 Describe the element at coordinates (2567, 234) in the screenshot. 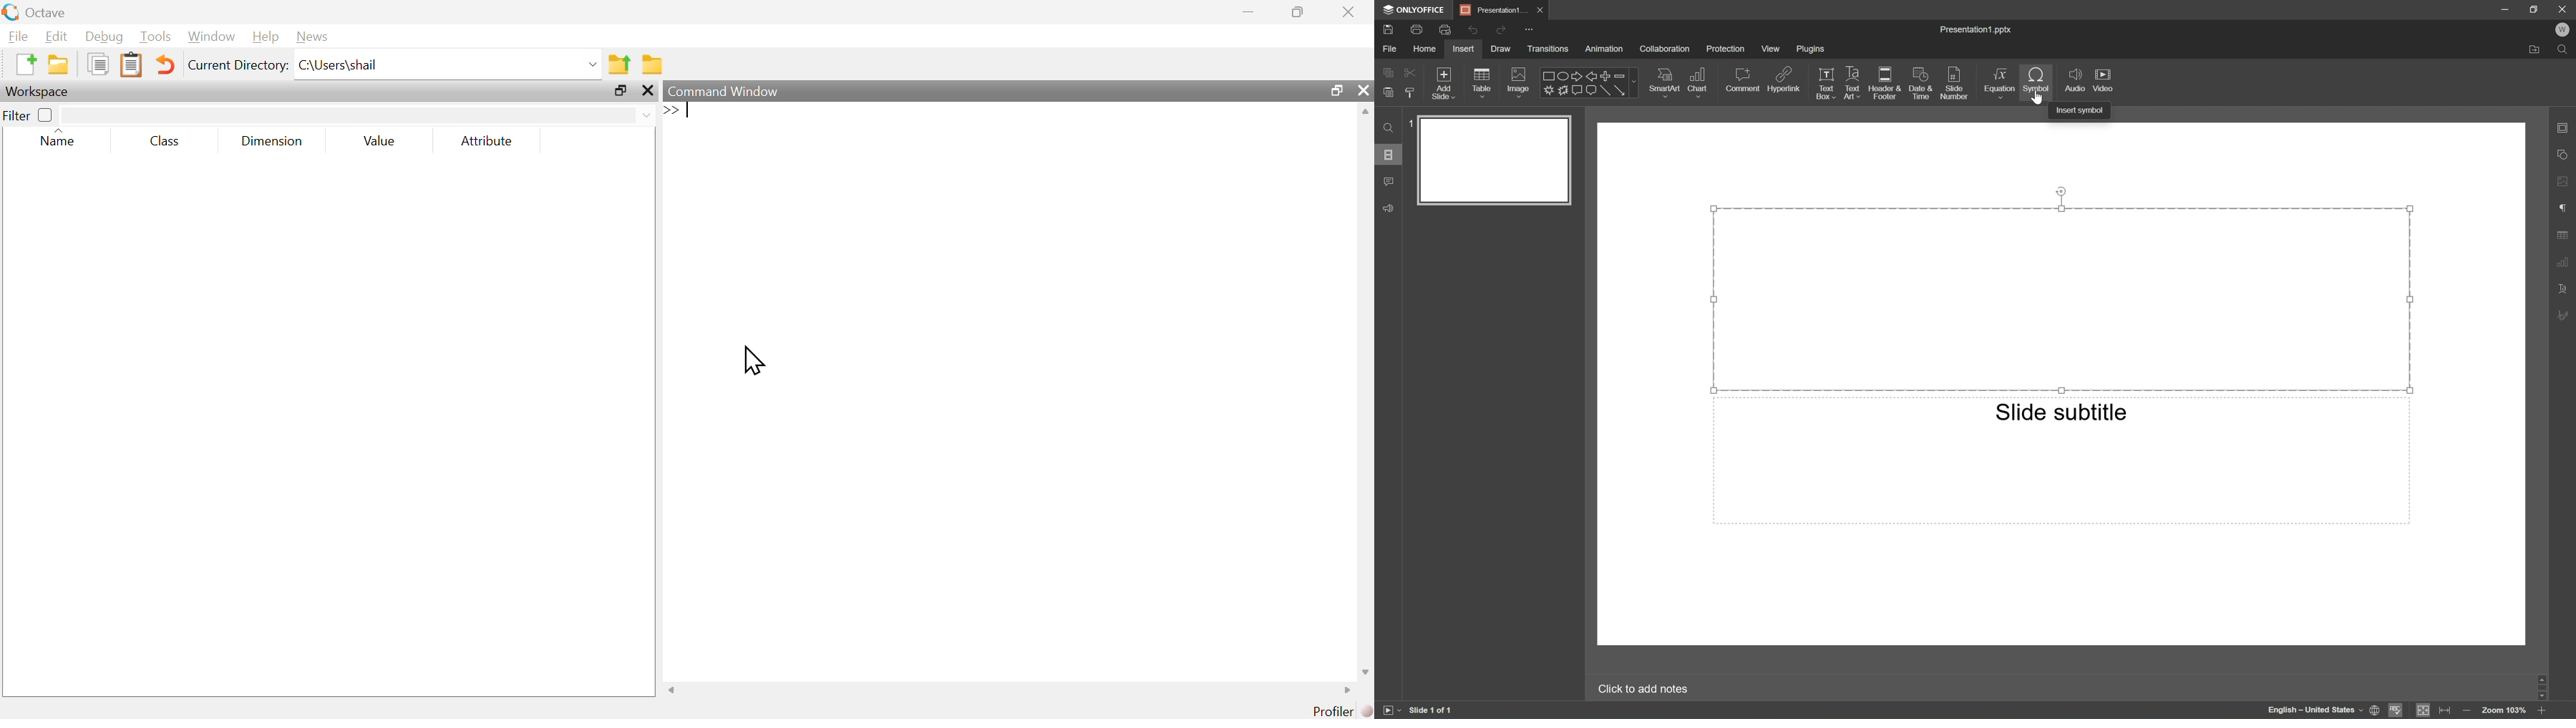

I see `Table settings` at that location.